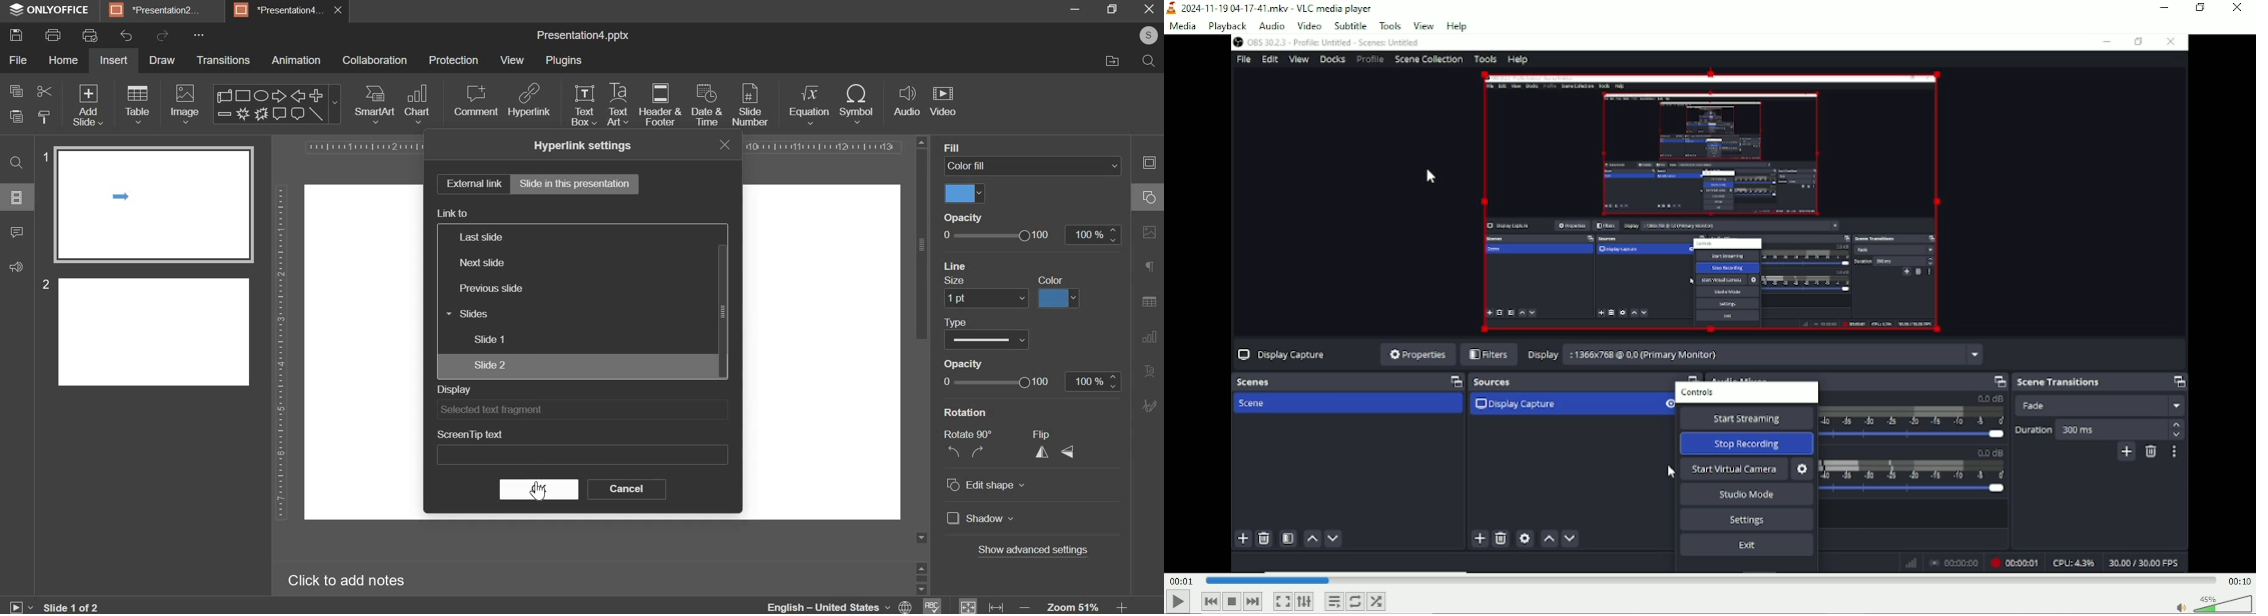  What do you see at coordinates (489, 365) in the screenshot?
I see `slide 2` at bounding box center [489, 365].